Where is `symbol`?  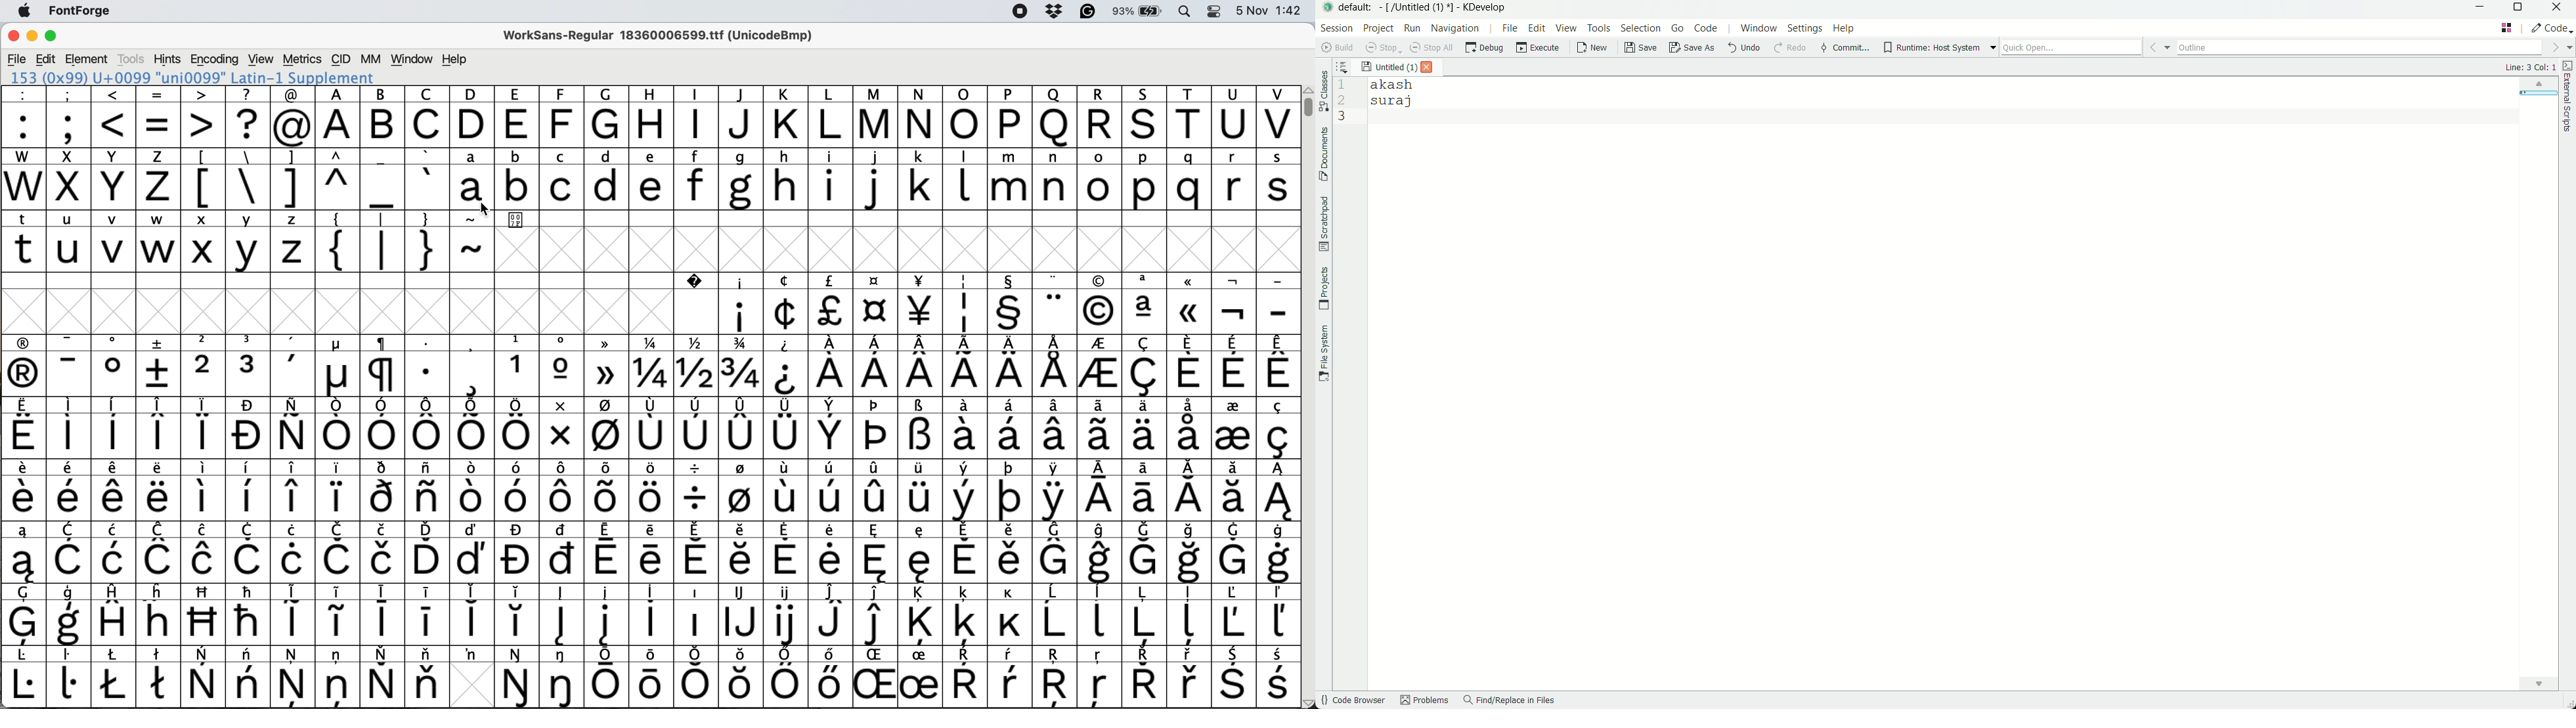 symbol is located at coordinates (1234, 490).